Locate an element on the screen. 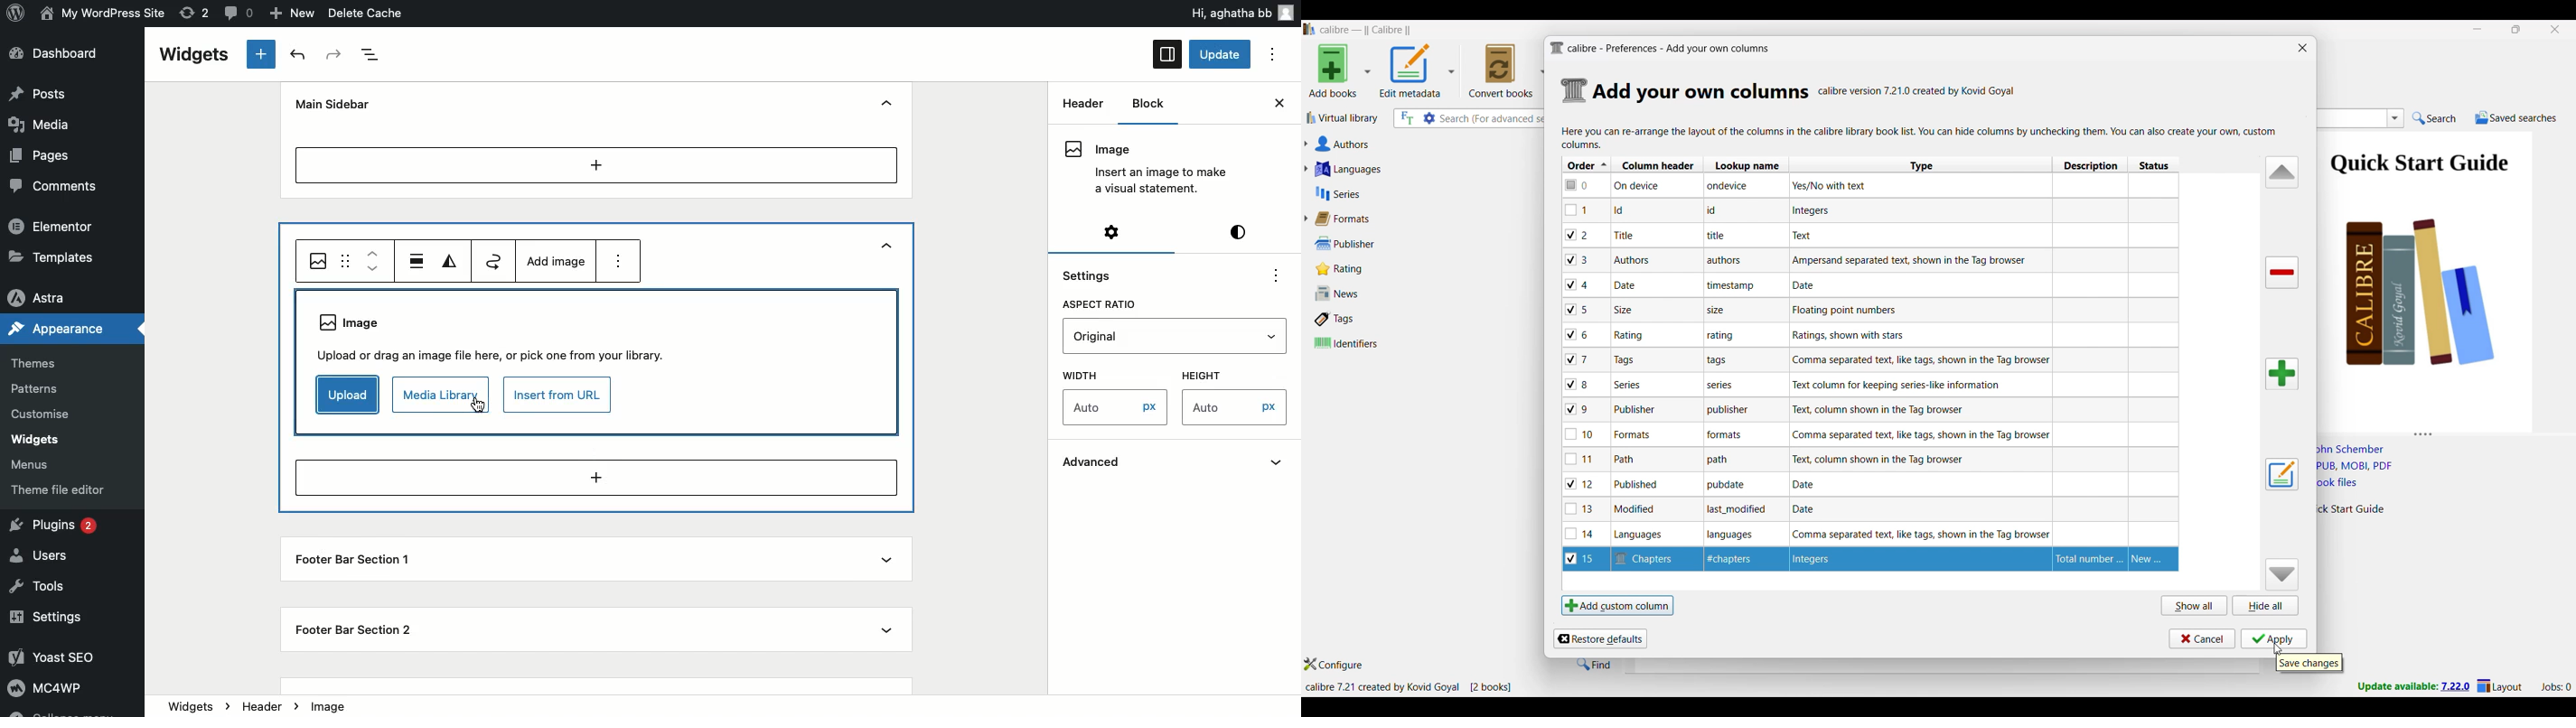   is located at coordinates (1116, 408).